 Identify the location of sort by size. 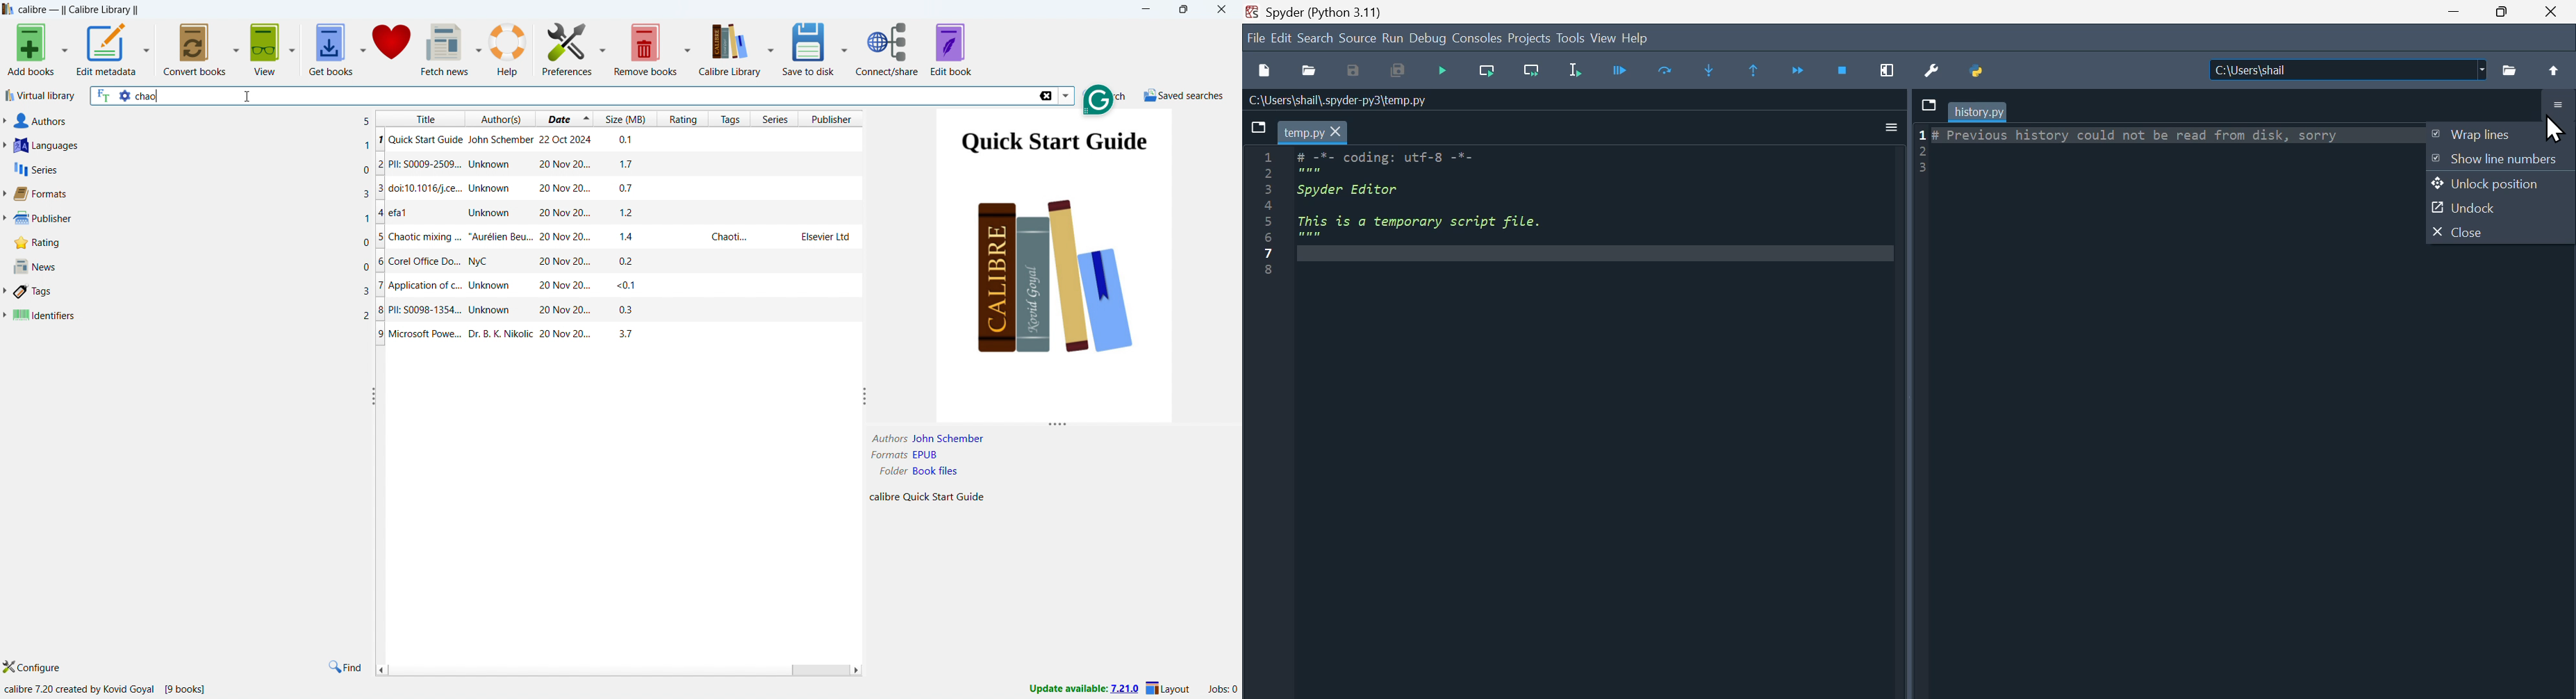
(626, 118).